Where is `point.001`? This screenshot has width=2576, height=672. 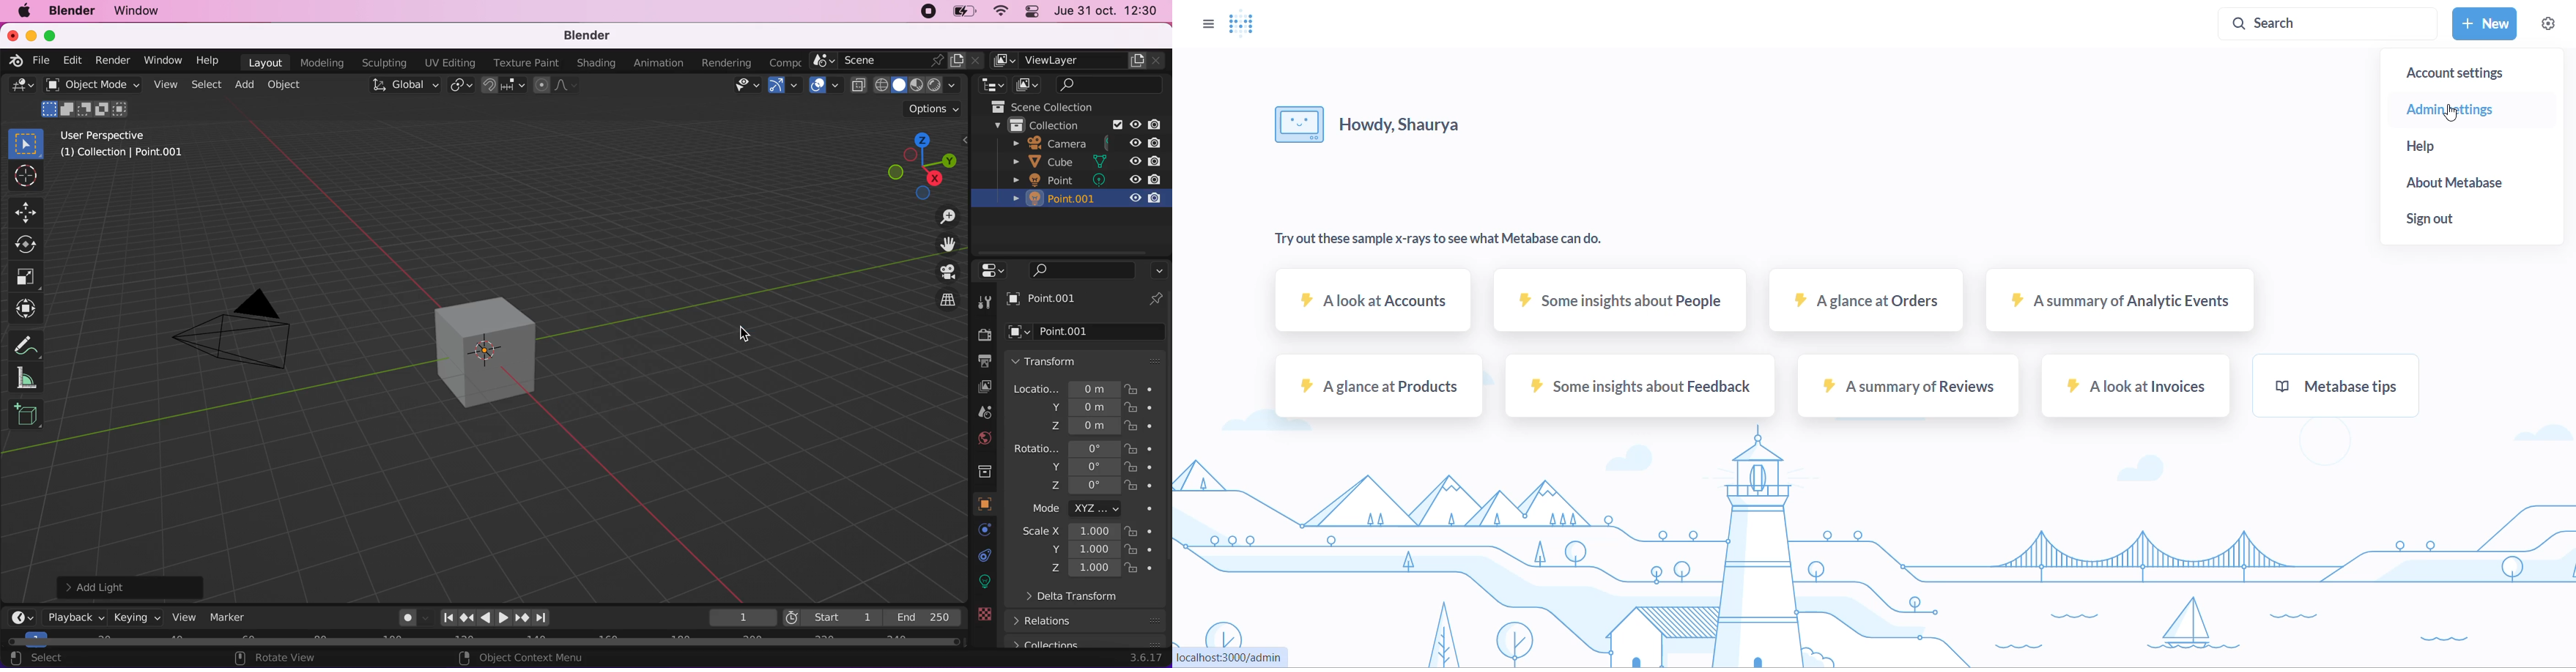 point.001 is located at coordinates (1066, 299).